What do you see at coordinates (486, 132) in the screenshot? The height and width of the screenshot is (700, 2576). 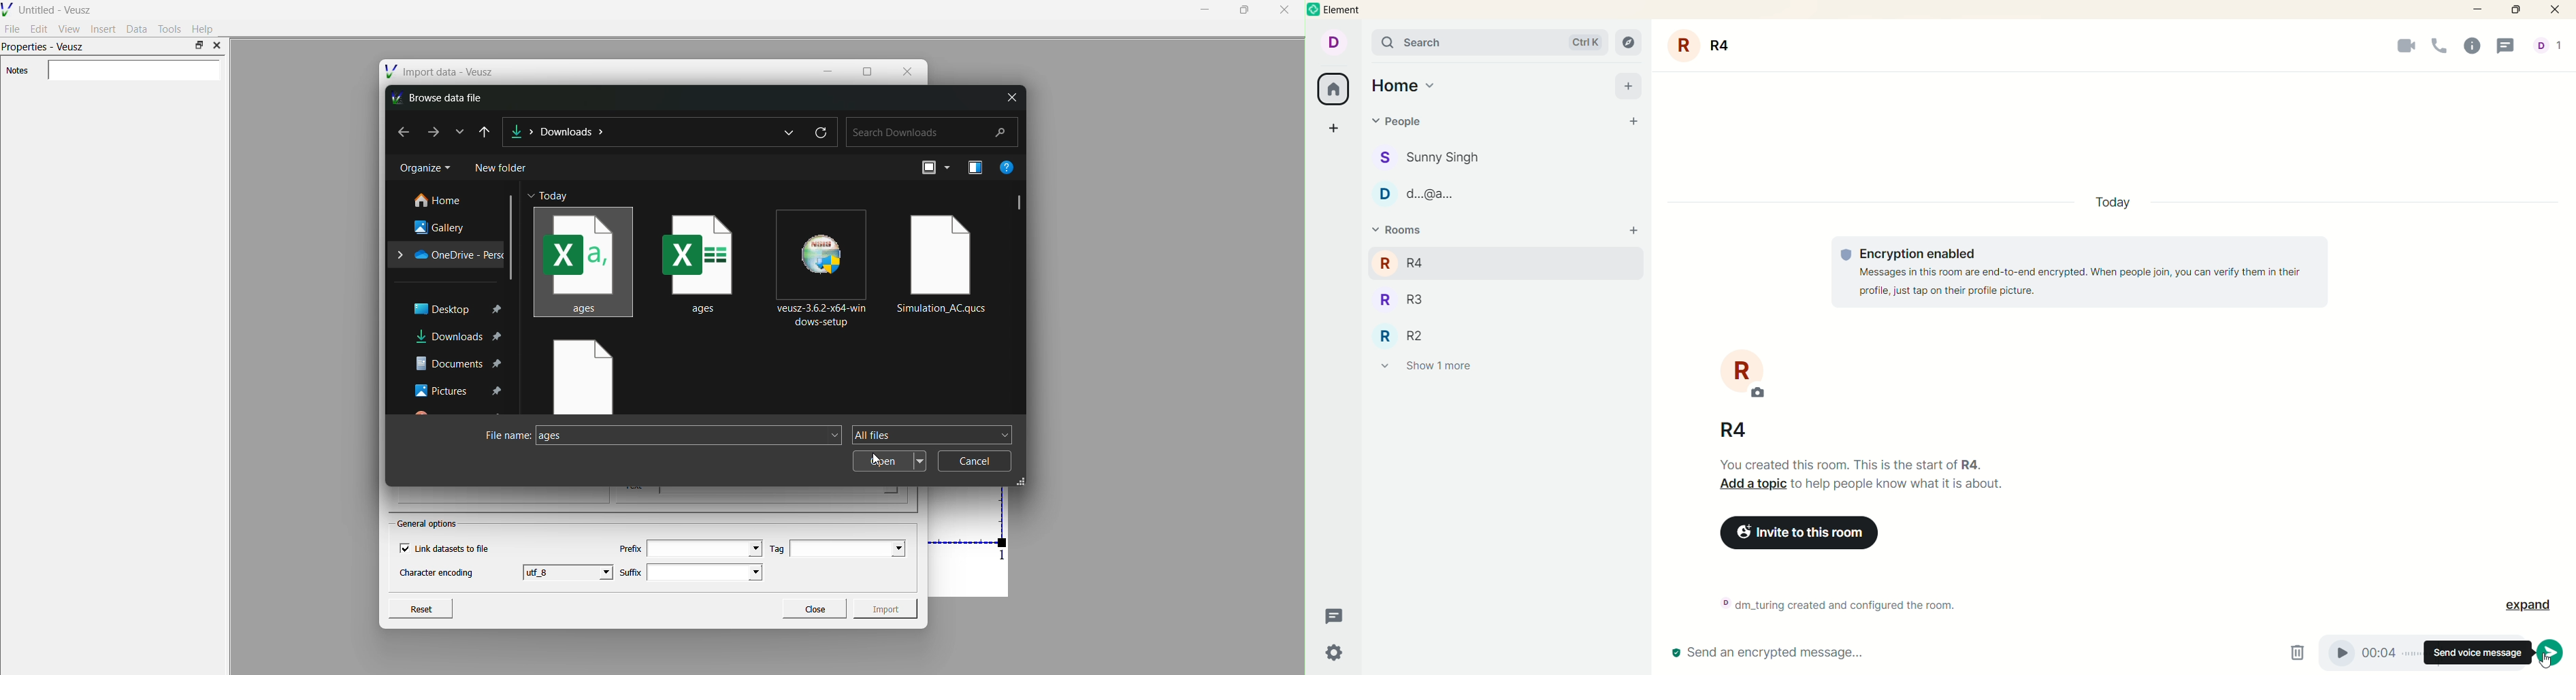 I see `up to` at bounding box center [486, 132].